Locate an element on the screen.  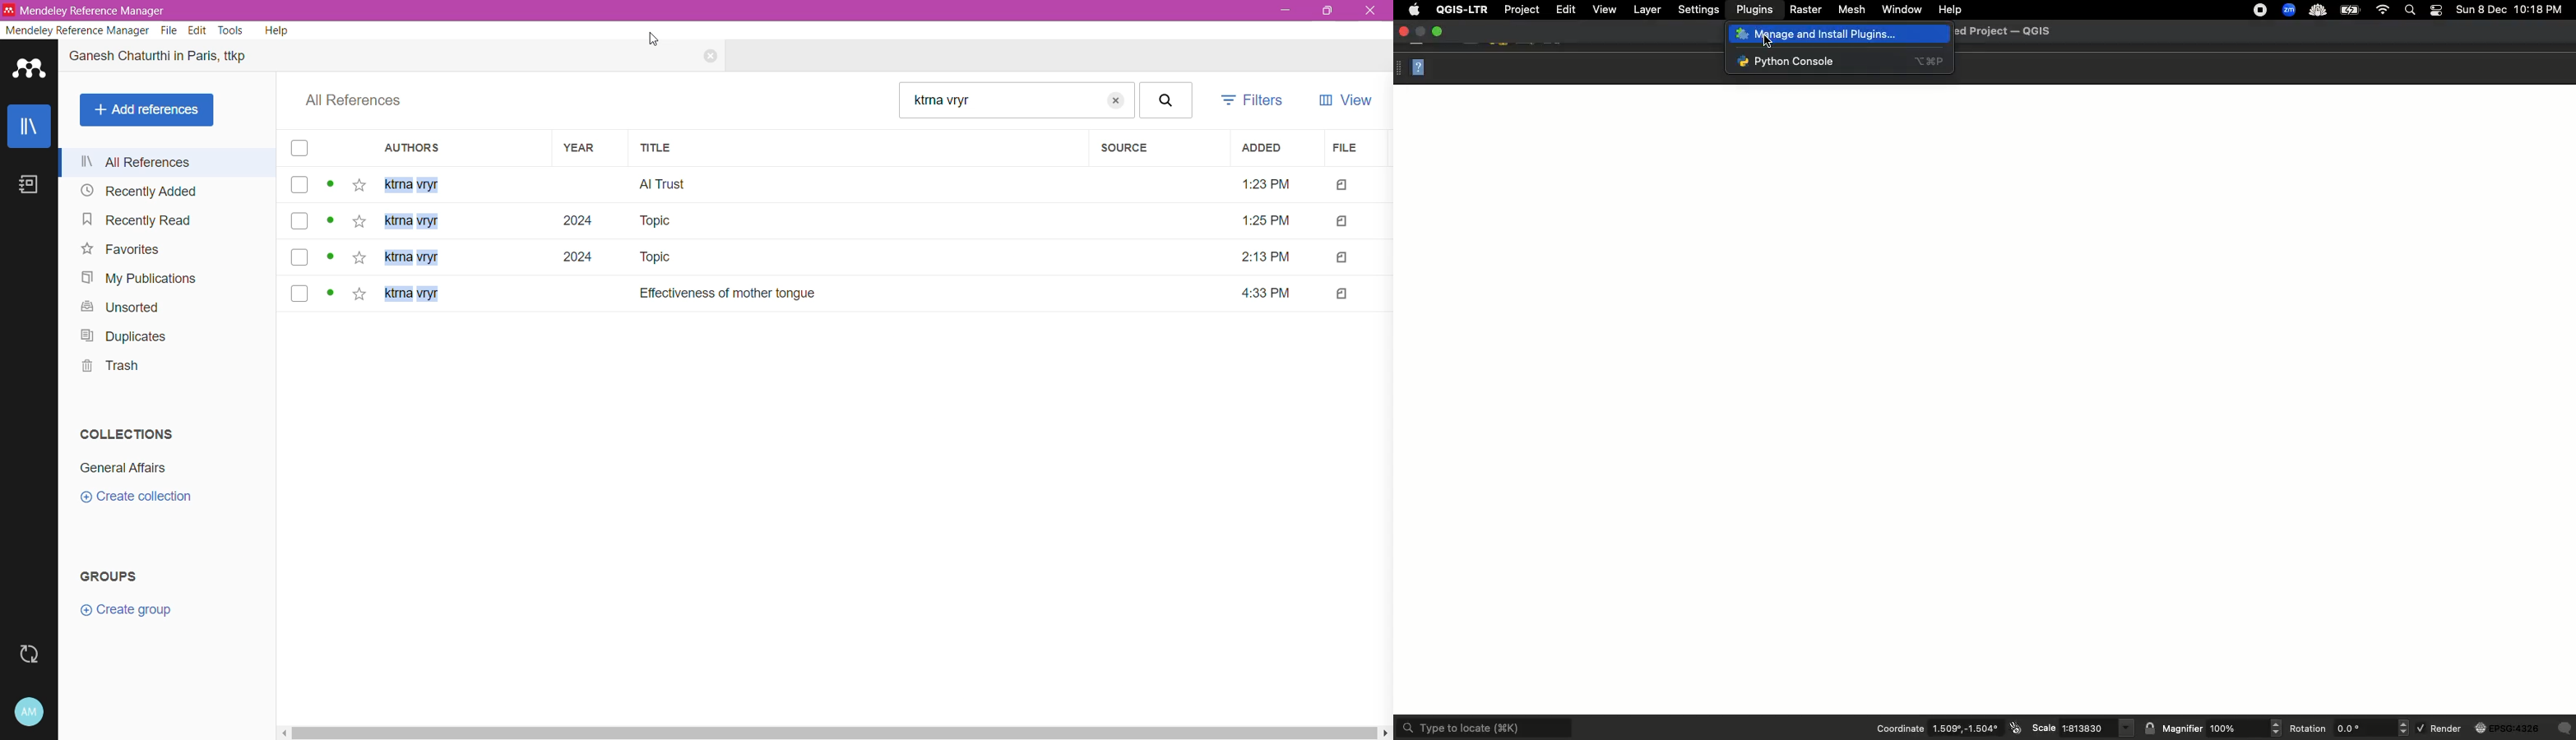
Account and Help is located at coordinates (28, 712).